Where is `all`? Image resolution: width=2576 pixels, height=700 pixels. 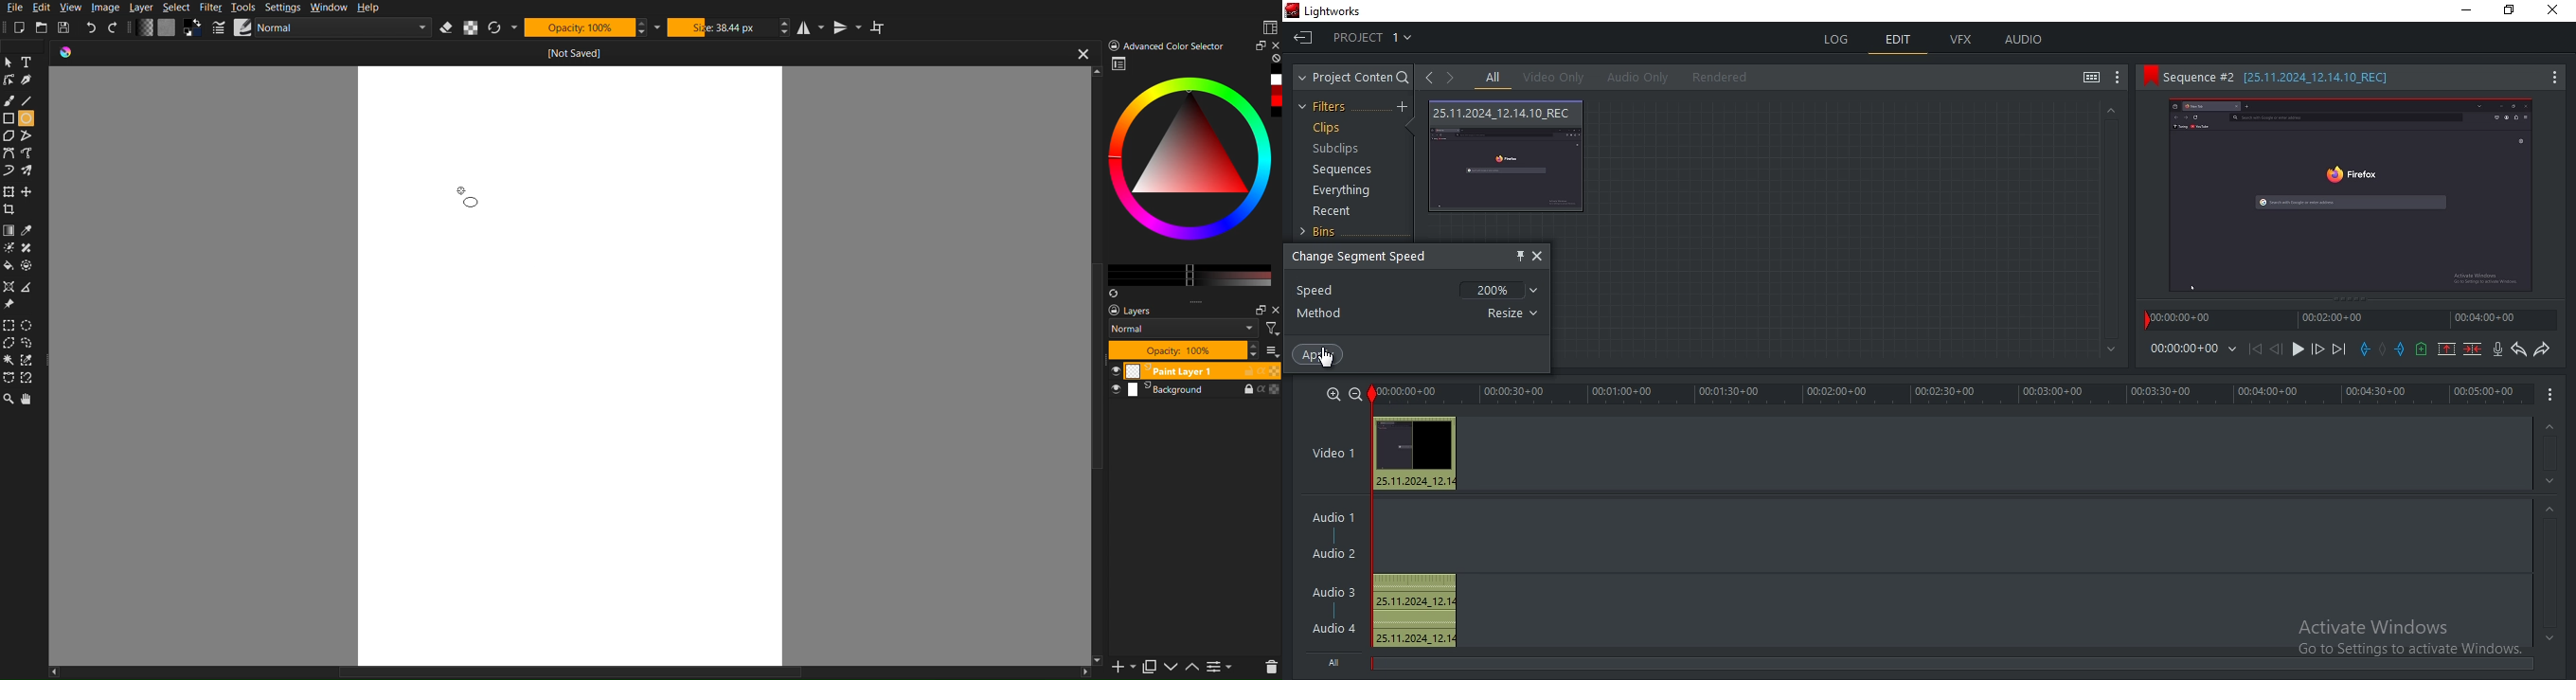
all is located at coordinates (1493, 79).